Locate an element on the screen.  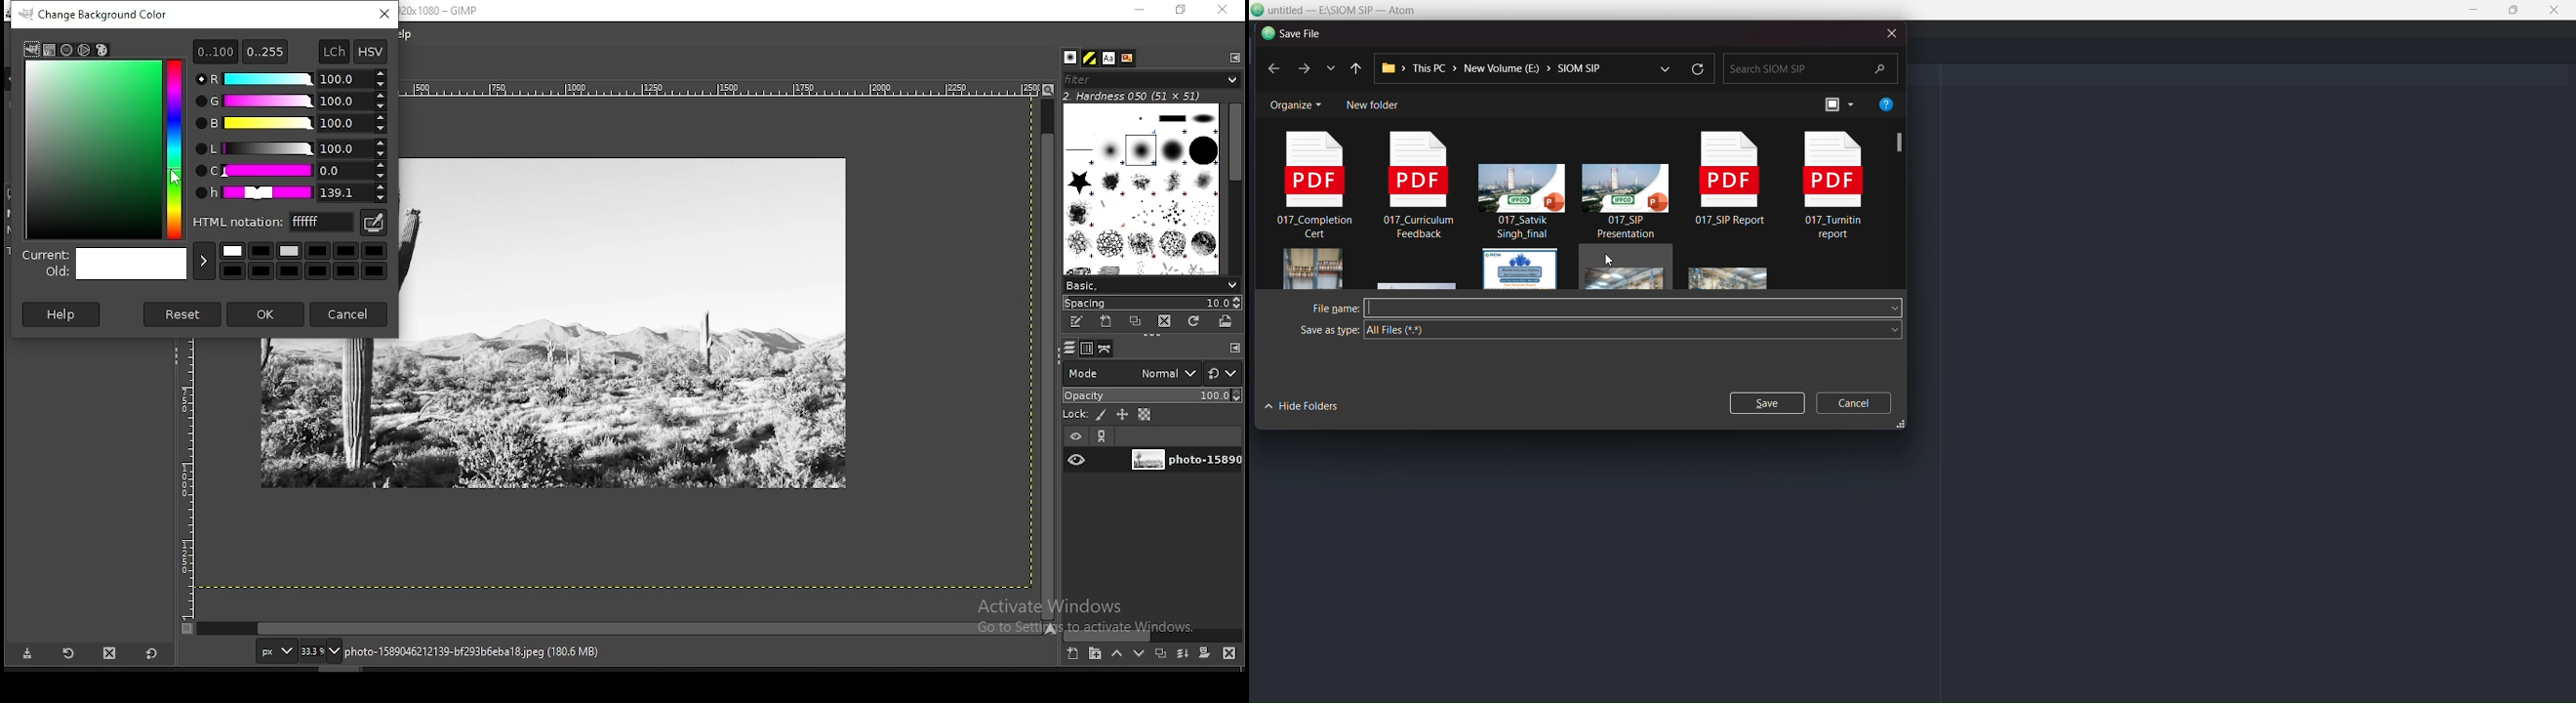
organize is located at coordinates (1296, 106).